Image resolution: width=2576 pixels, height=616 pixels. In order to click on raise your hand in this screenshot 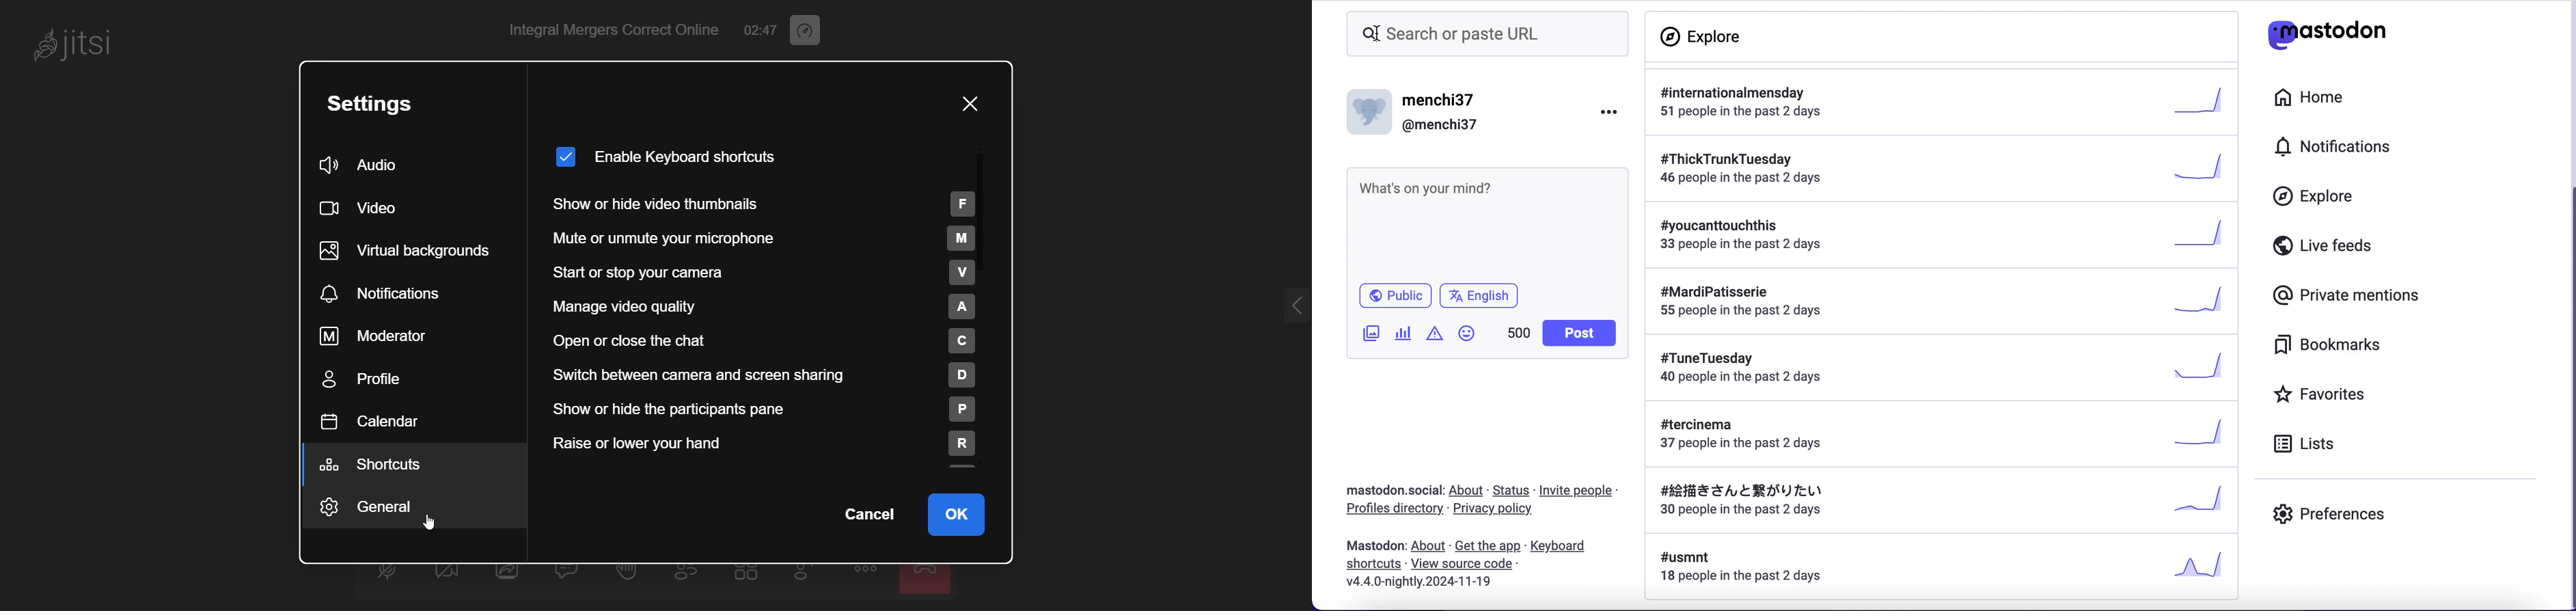, I will do `click(627, 571)`.